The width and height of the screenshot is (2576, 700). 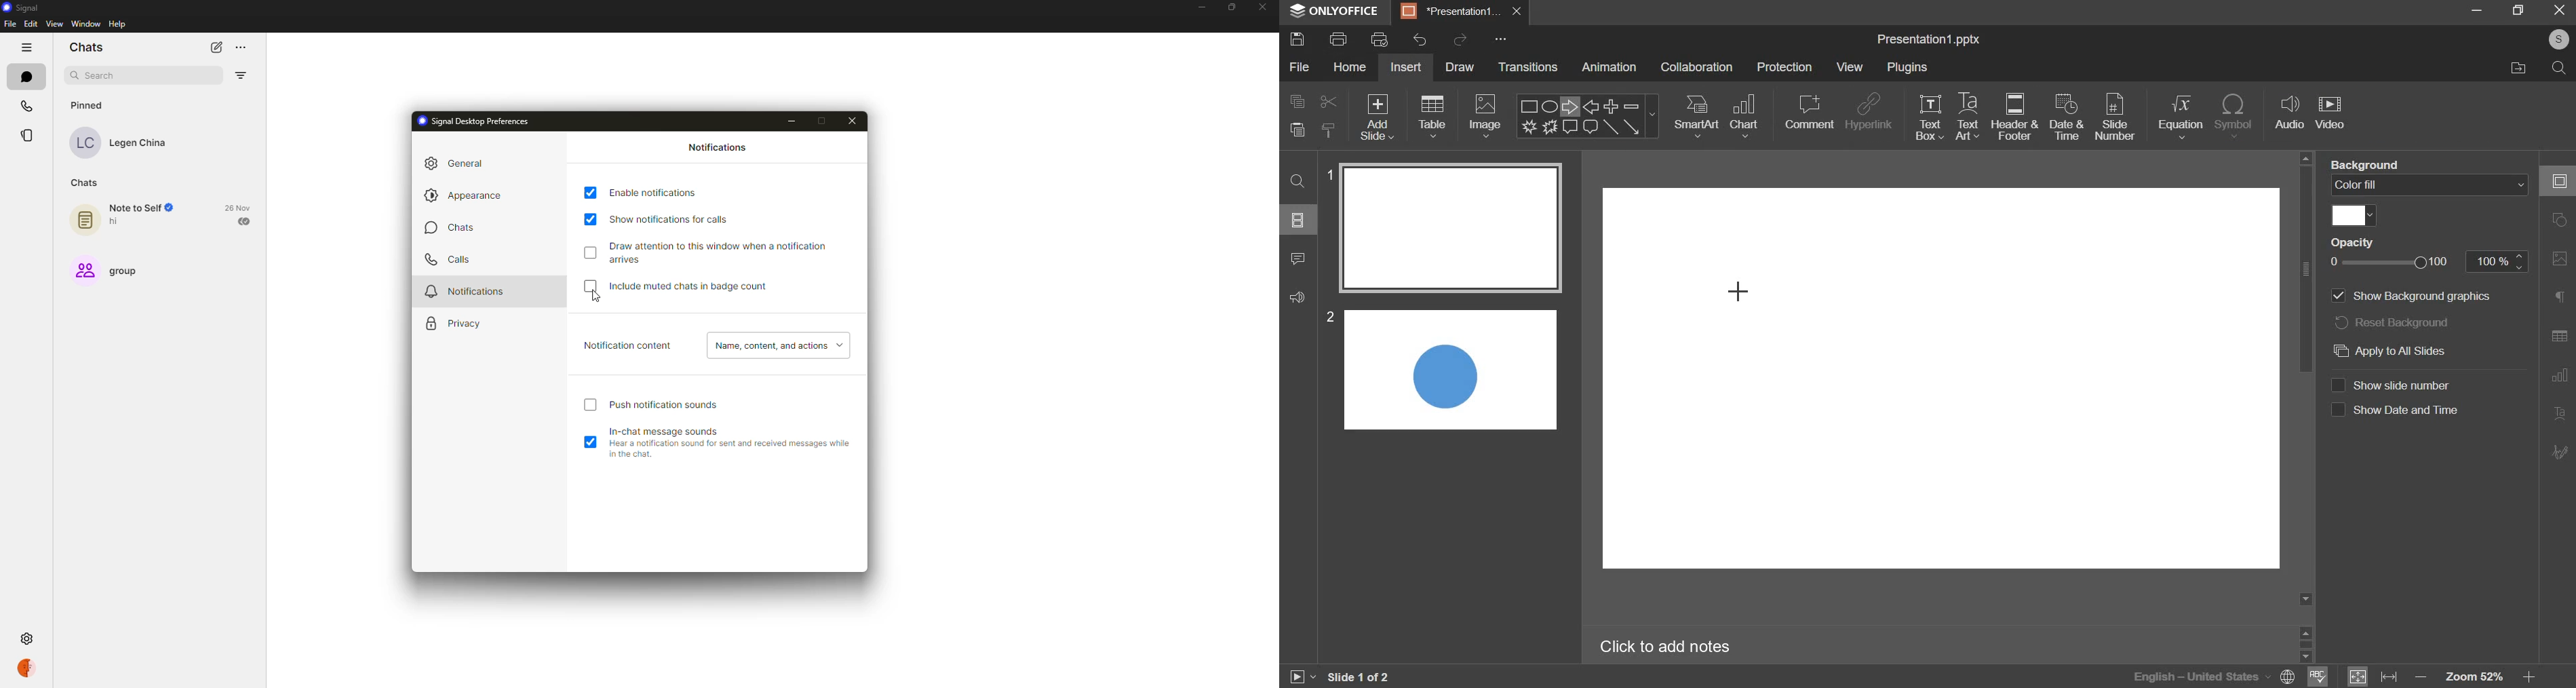 What do you see at coordinates (2560, 69) in the screenshot?
I see `search` at bounding box center [2560, 69].